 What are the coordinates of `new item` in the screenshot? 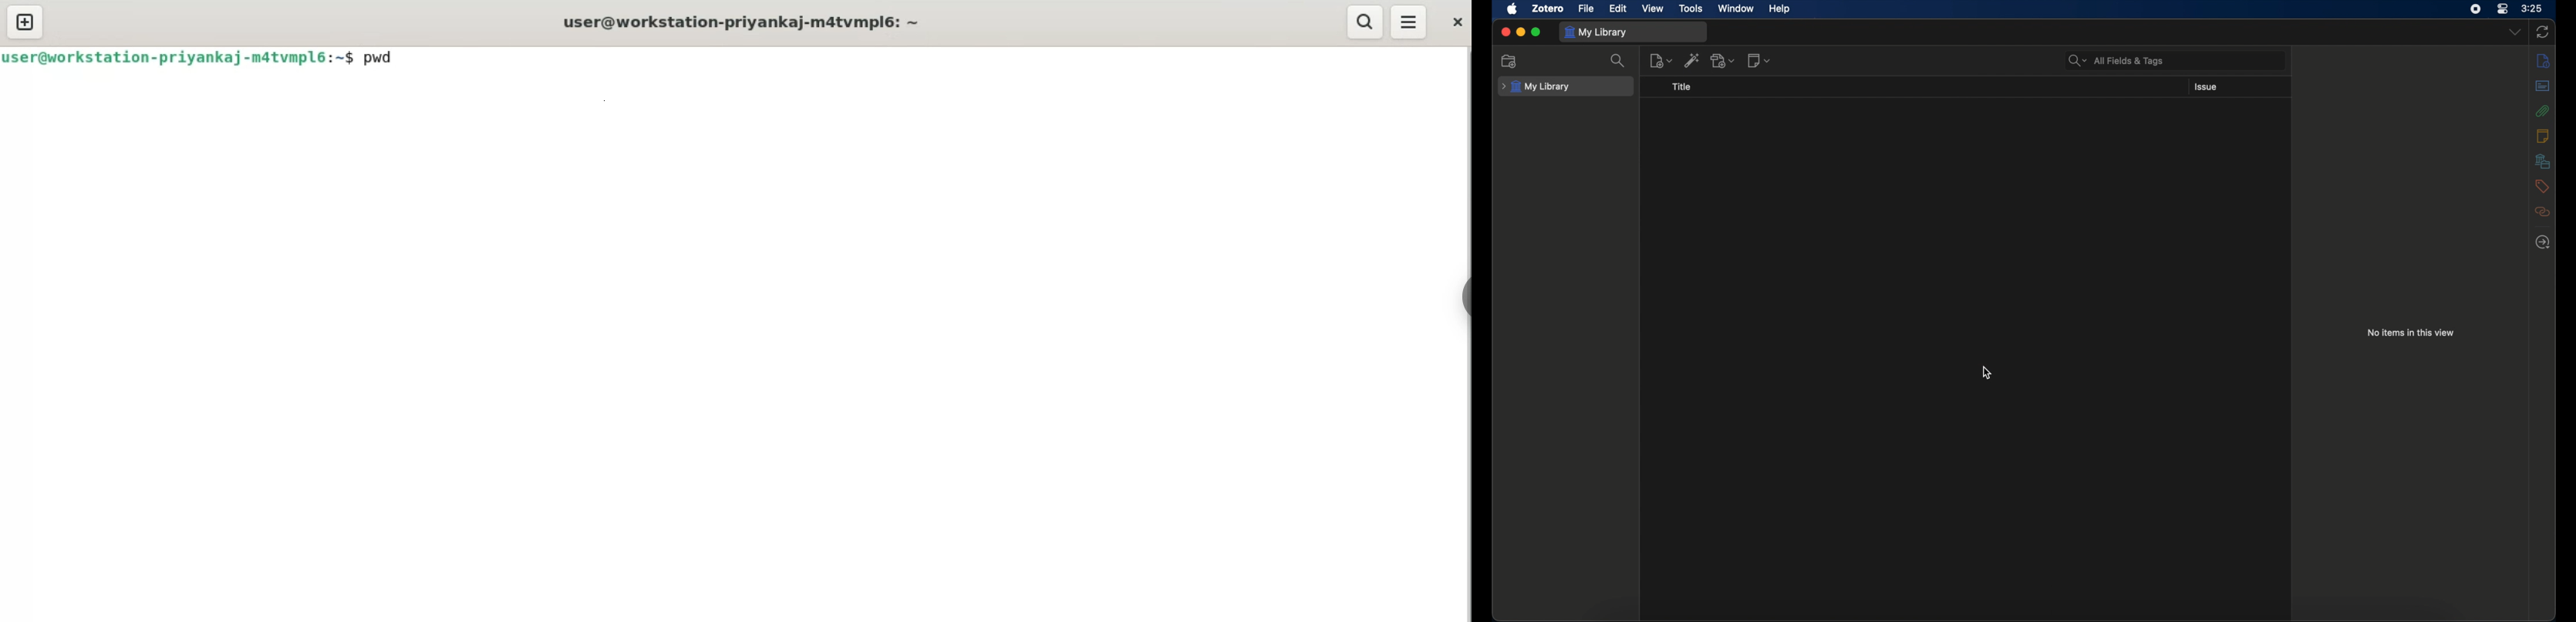 It's located at (1662, 60).